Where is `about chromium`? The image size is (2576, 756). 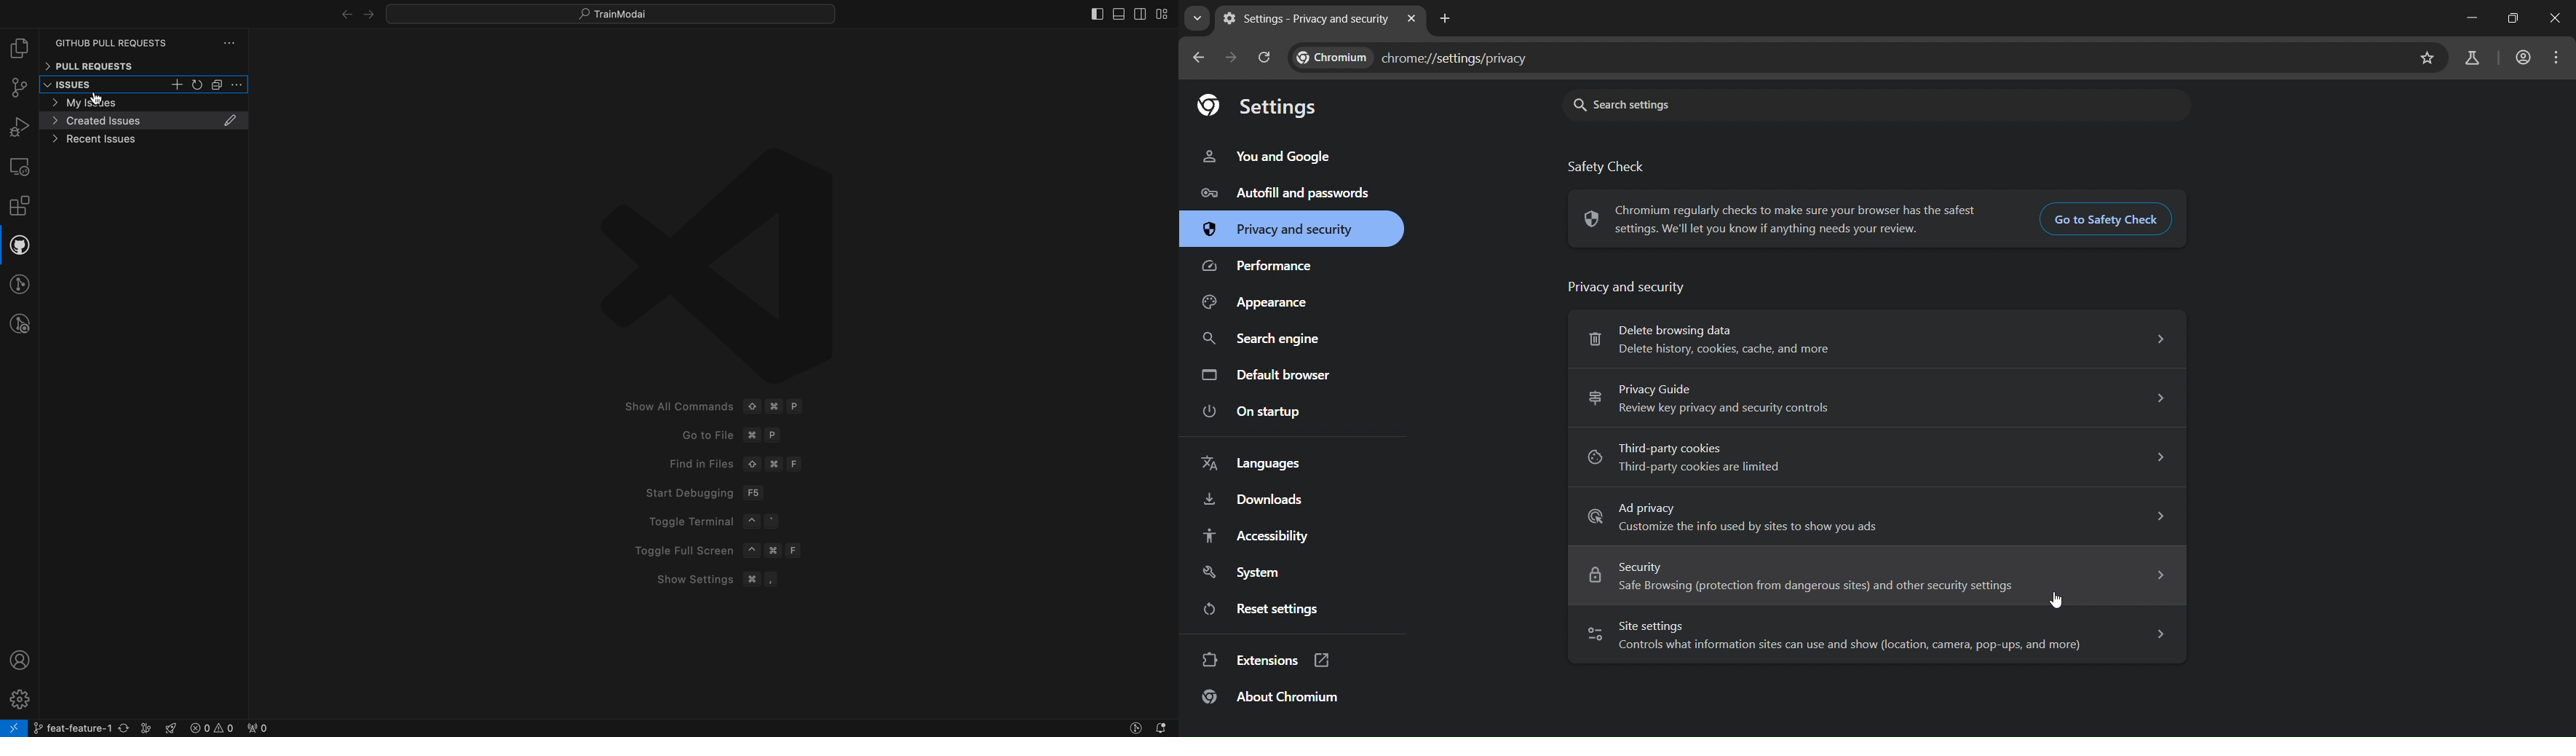 about chromium is located at coordinates (1280, 701).